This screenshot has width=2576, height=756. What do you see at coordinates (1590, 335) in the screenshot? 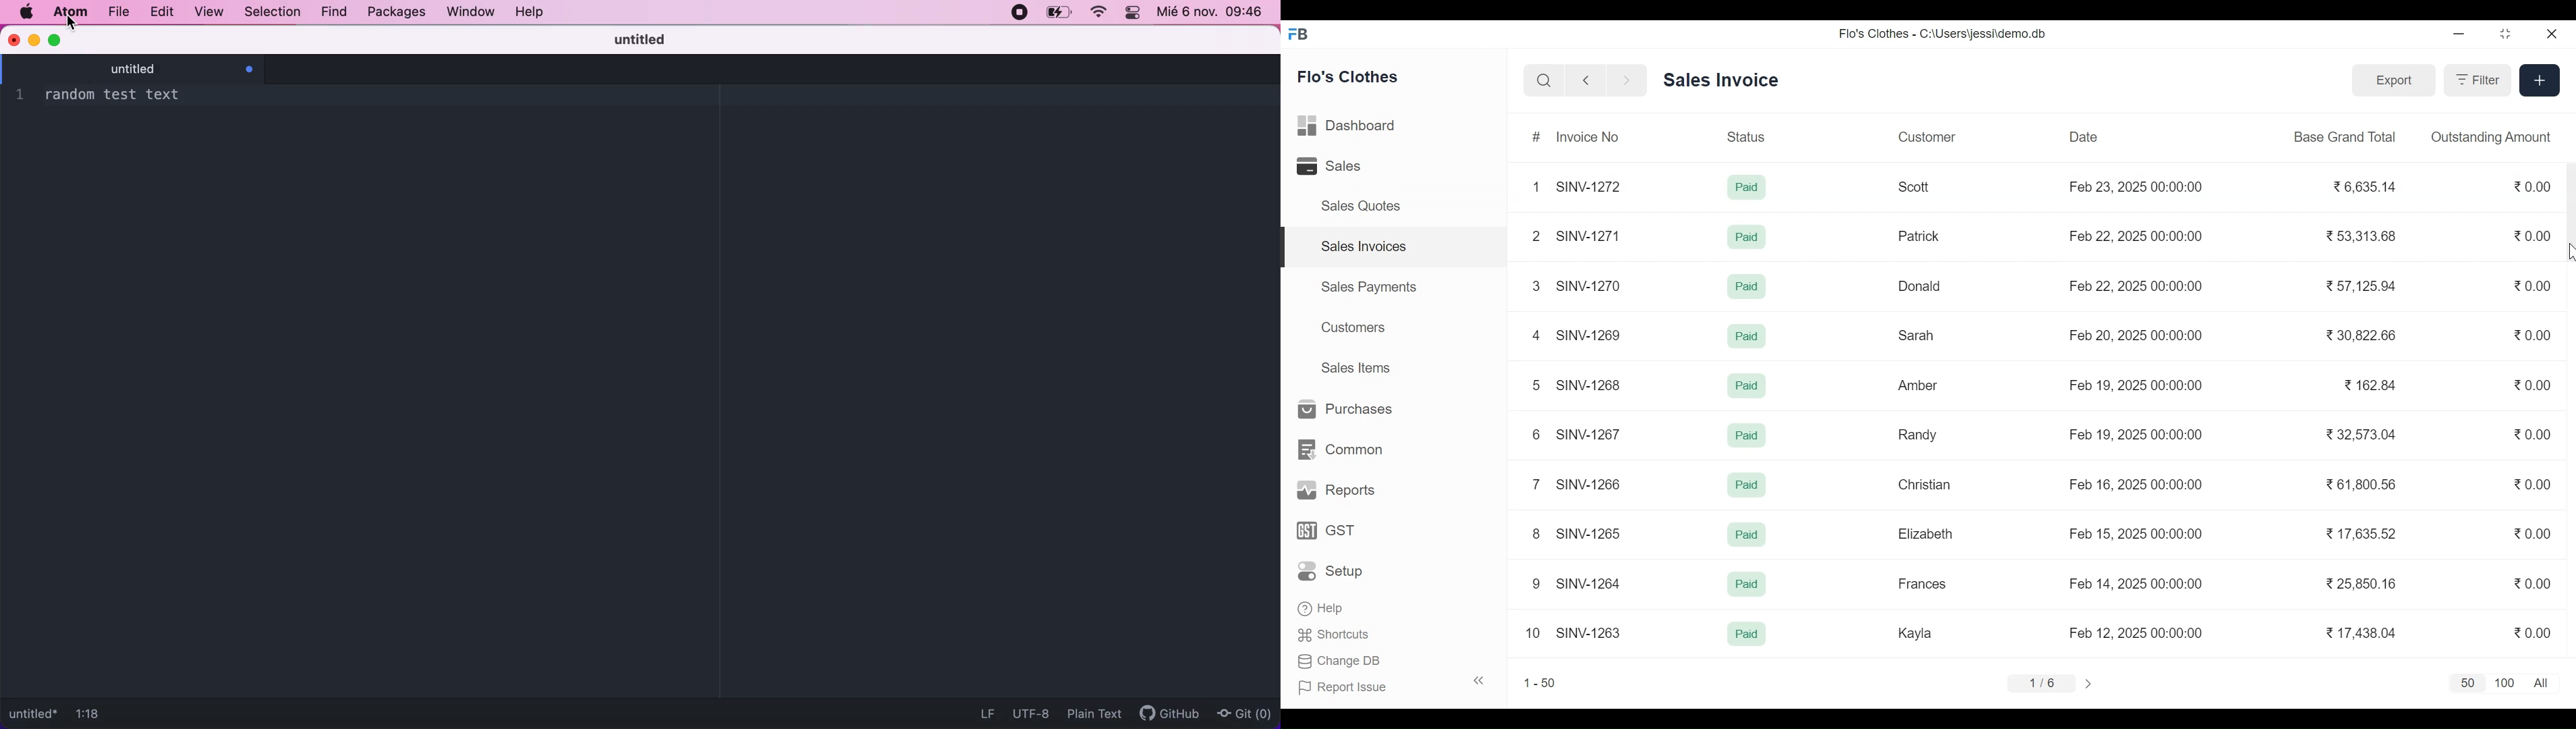
I see `SINV-1269` at bounding box center [1590, 335].